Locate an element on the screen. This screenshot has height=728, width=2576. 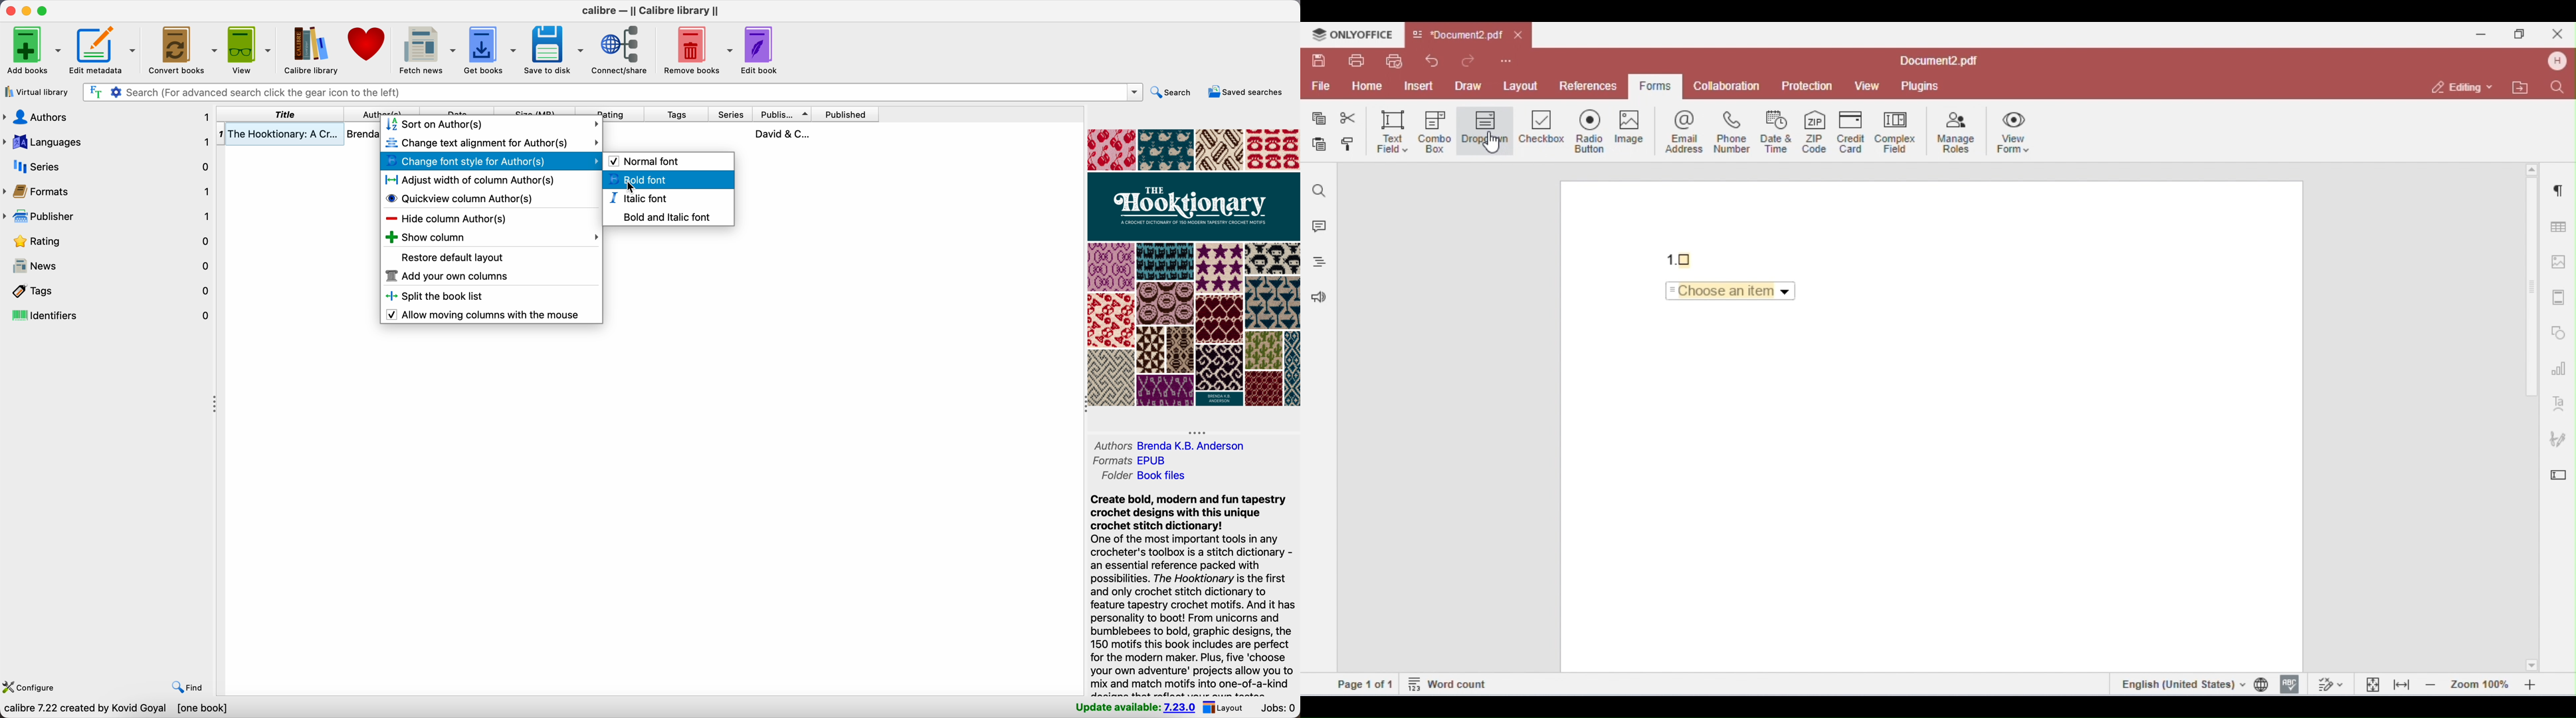
split the book list is located at coordinates (440, 296).